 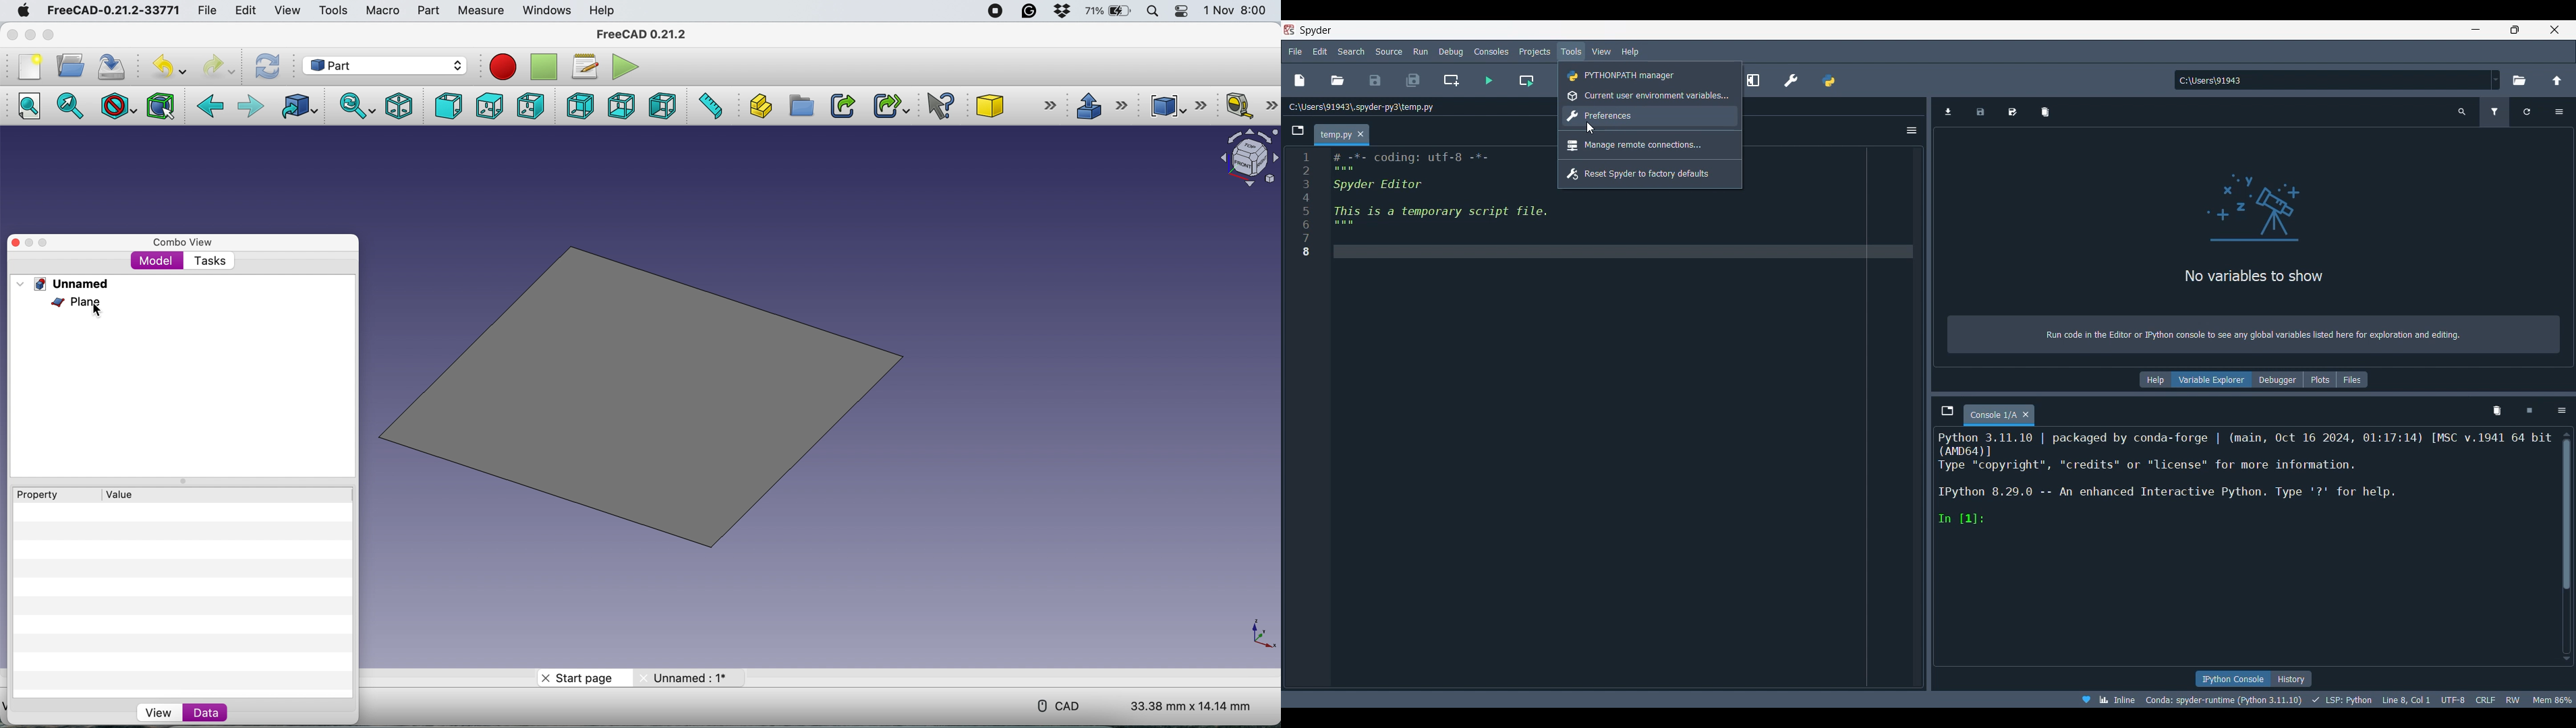 I want to click on backward, so click(x=209, y=106).